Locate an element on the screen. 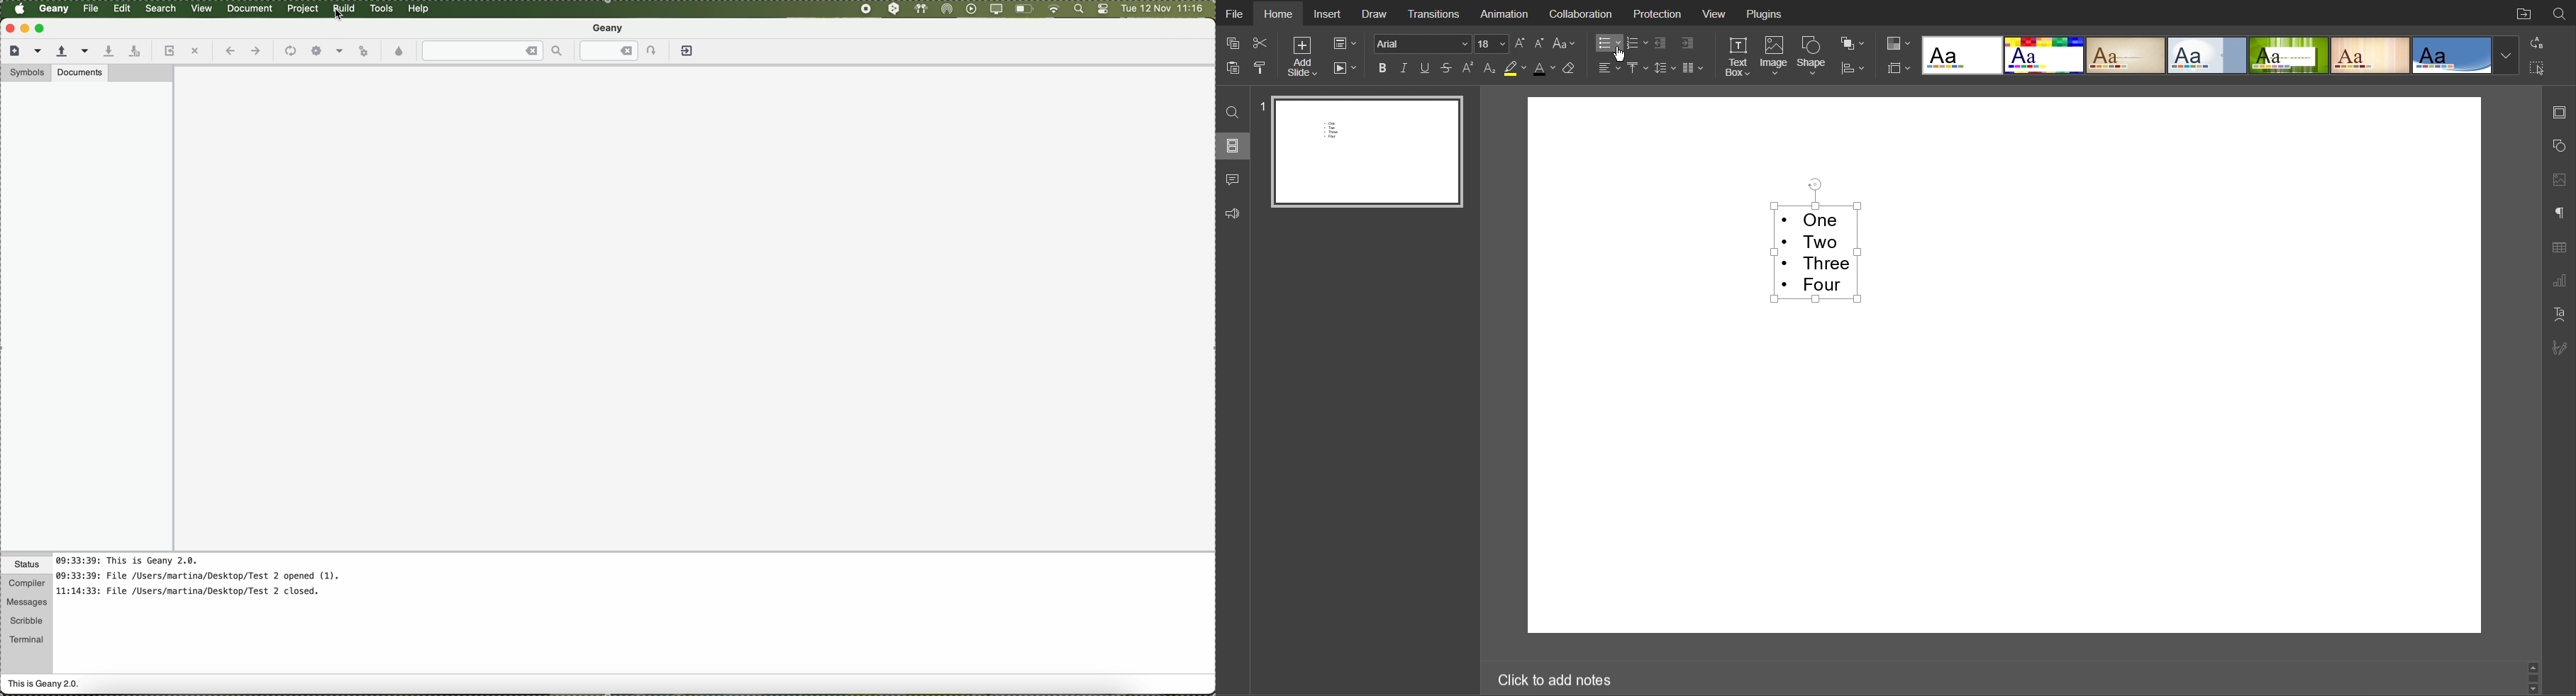  date and hour is located at coordinates (1163, 9).